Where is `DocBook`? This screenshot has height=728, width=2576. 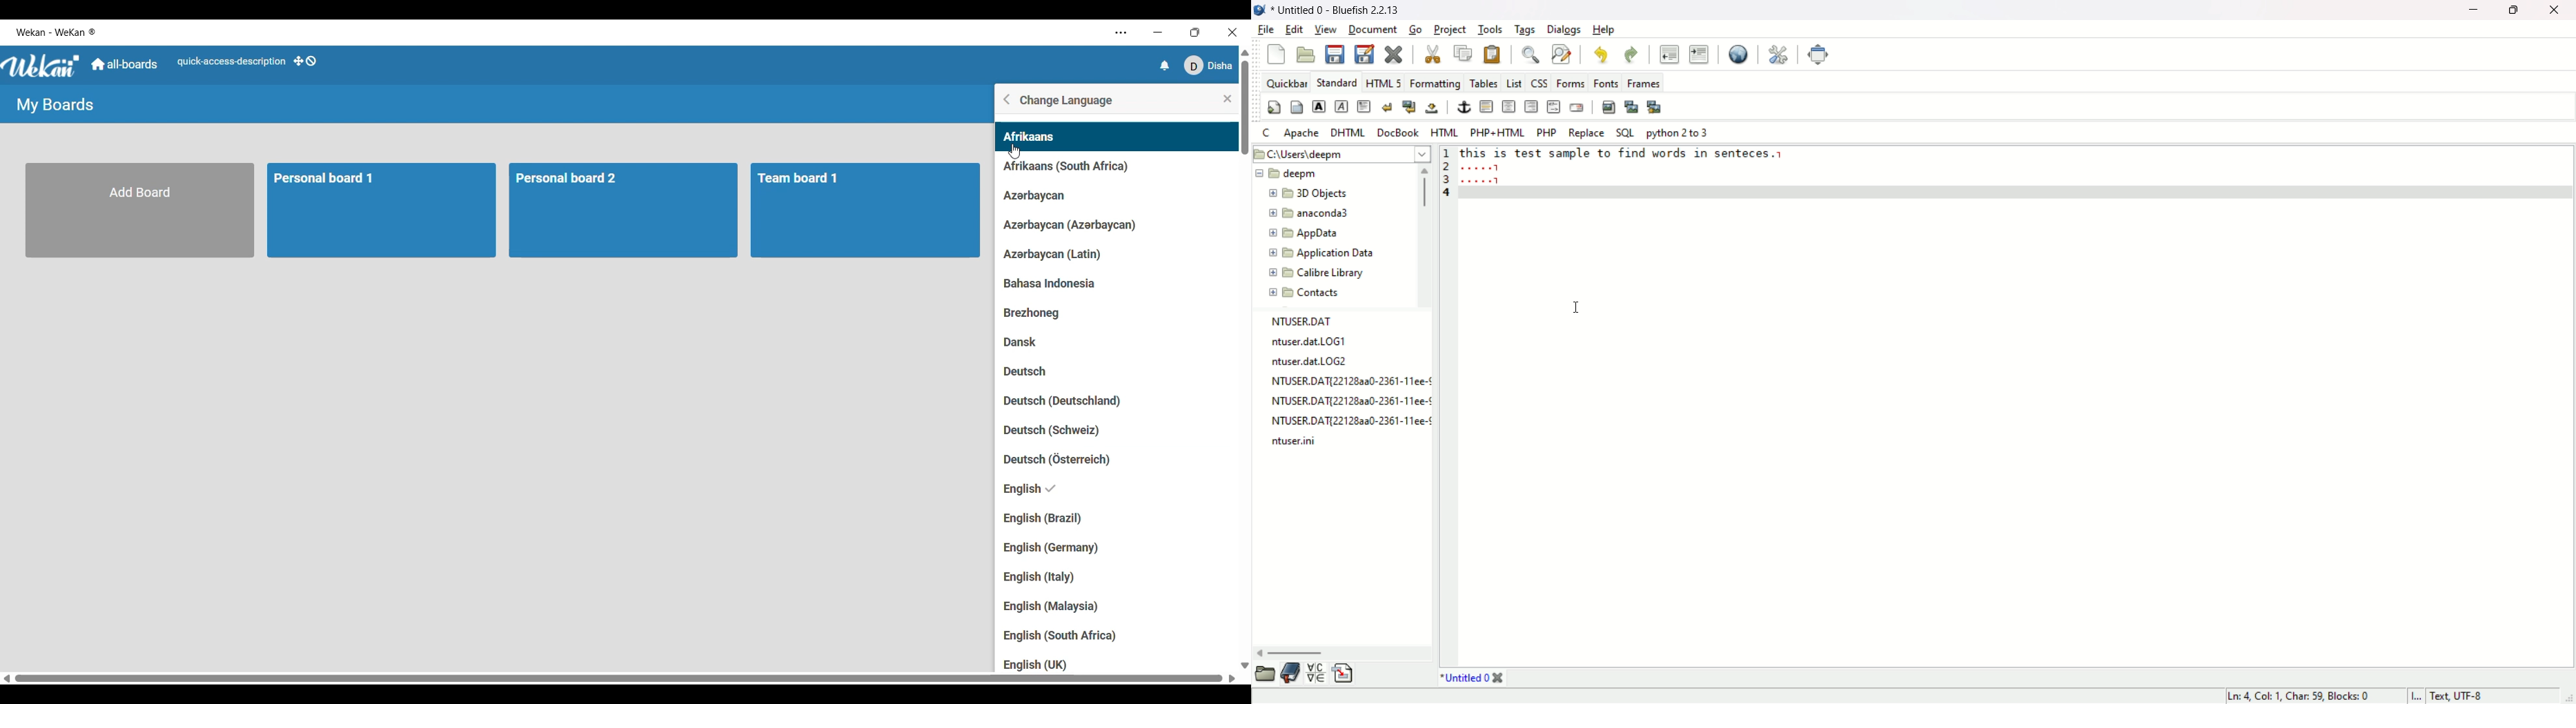 DocBook is located at coordinates (1399, 133).